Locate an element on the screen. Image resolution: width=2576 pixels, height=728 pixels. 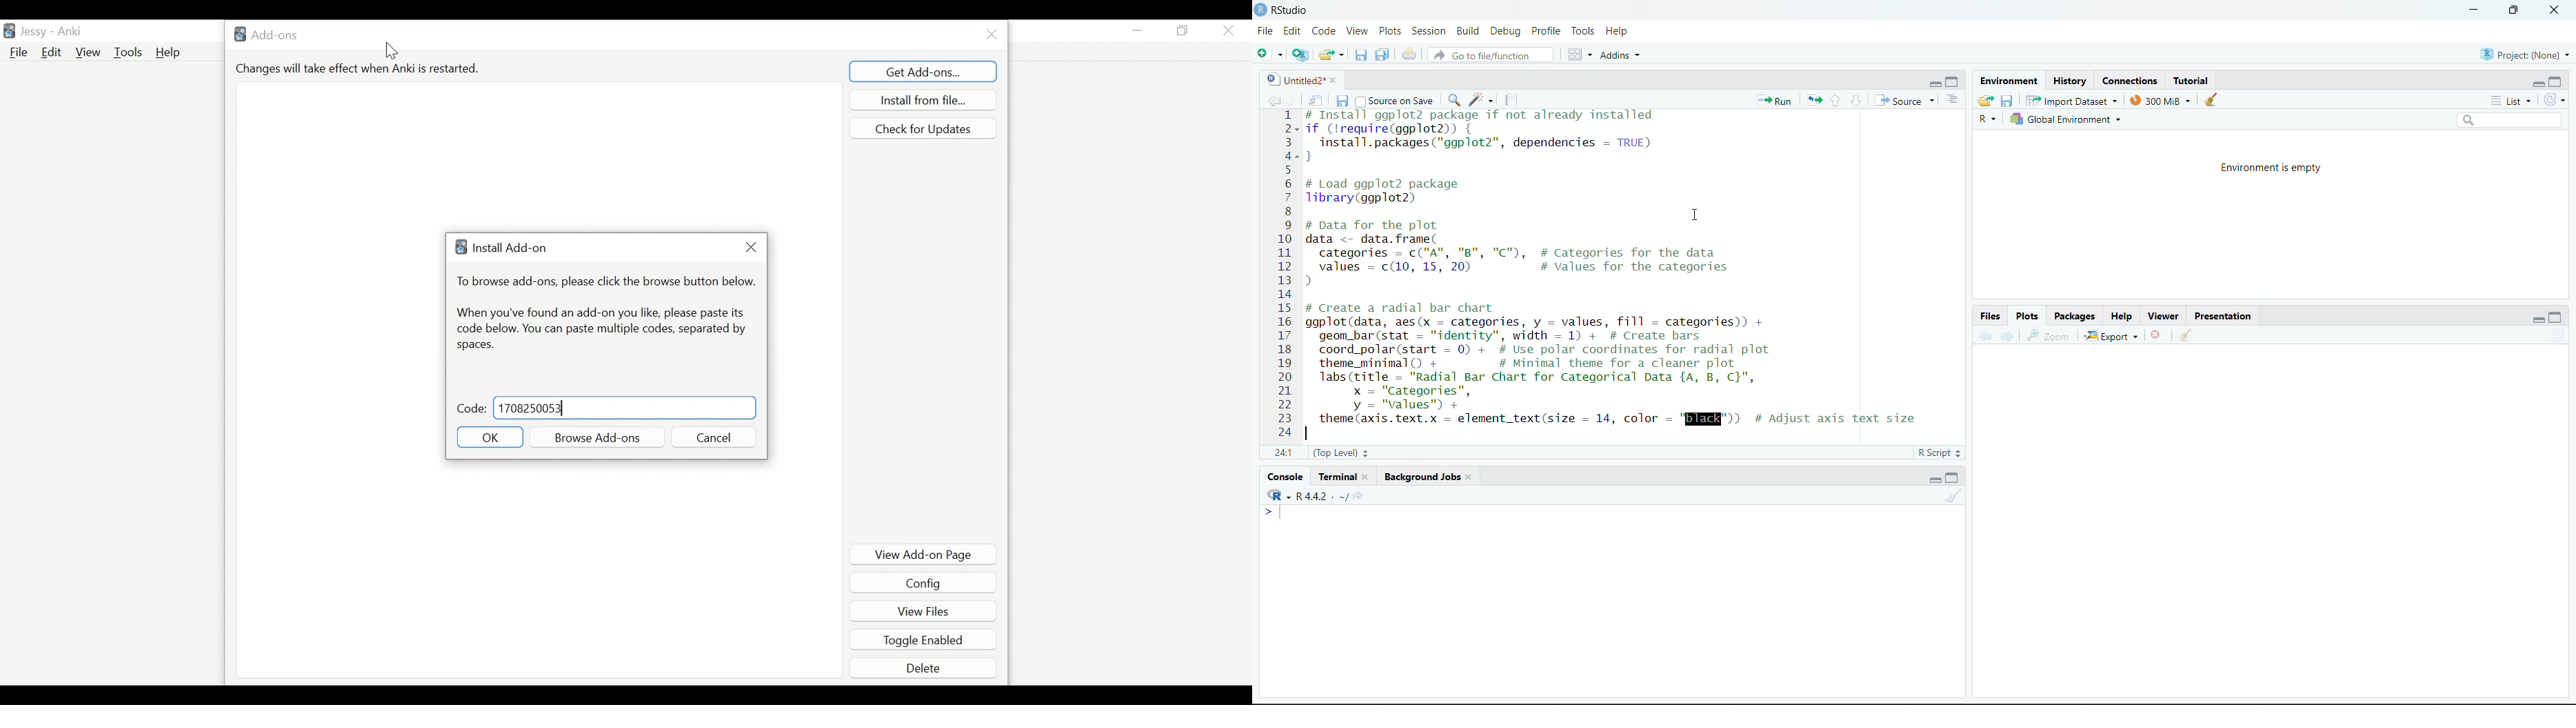
save current document is located at coordinates (1342, 100).